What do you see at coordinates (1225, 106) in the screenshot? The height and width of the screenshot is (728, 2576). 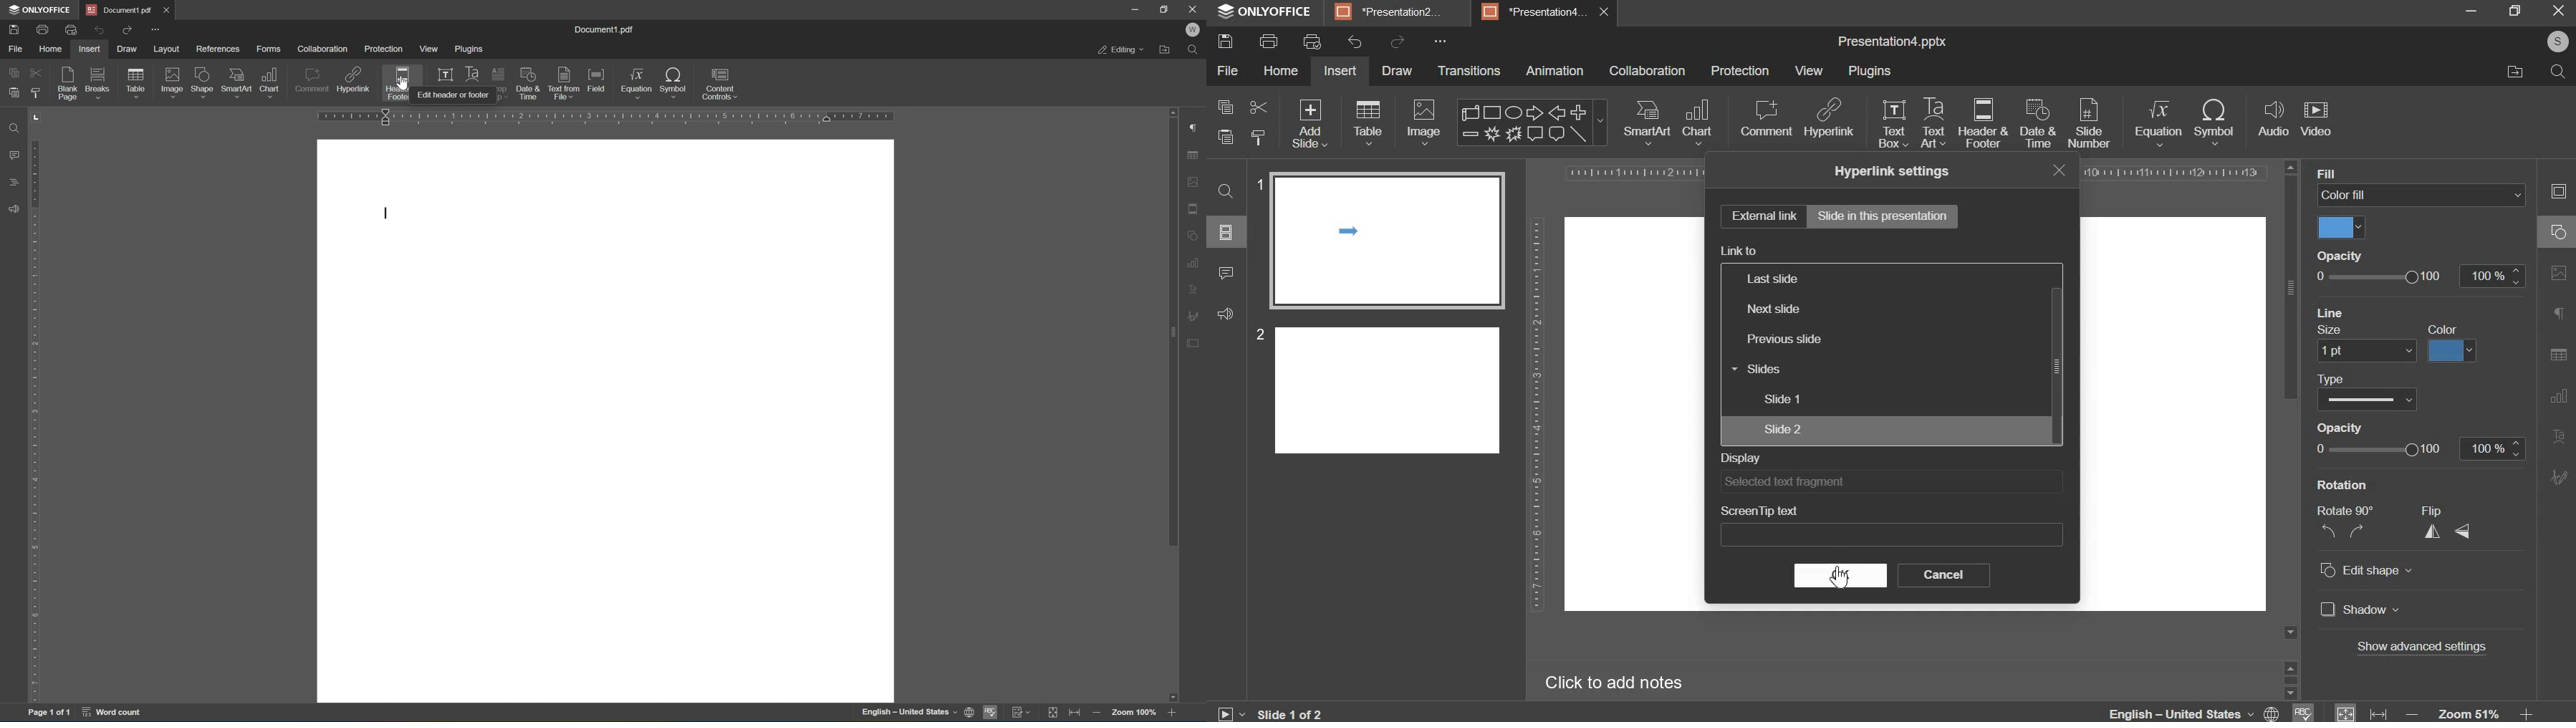 I see `copy` at bounding box center [1225, 106].